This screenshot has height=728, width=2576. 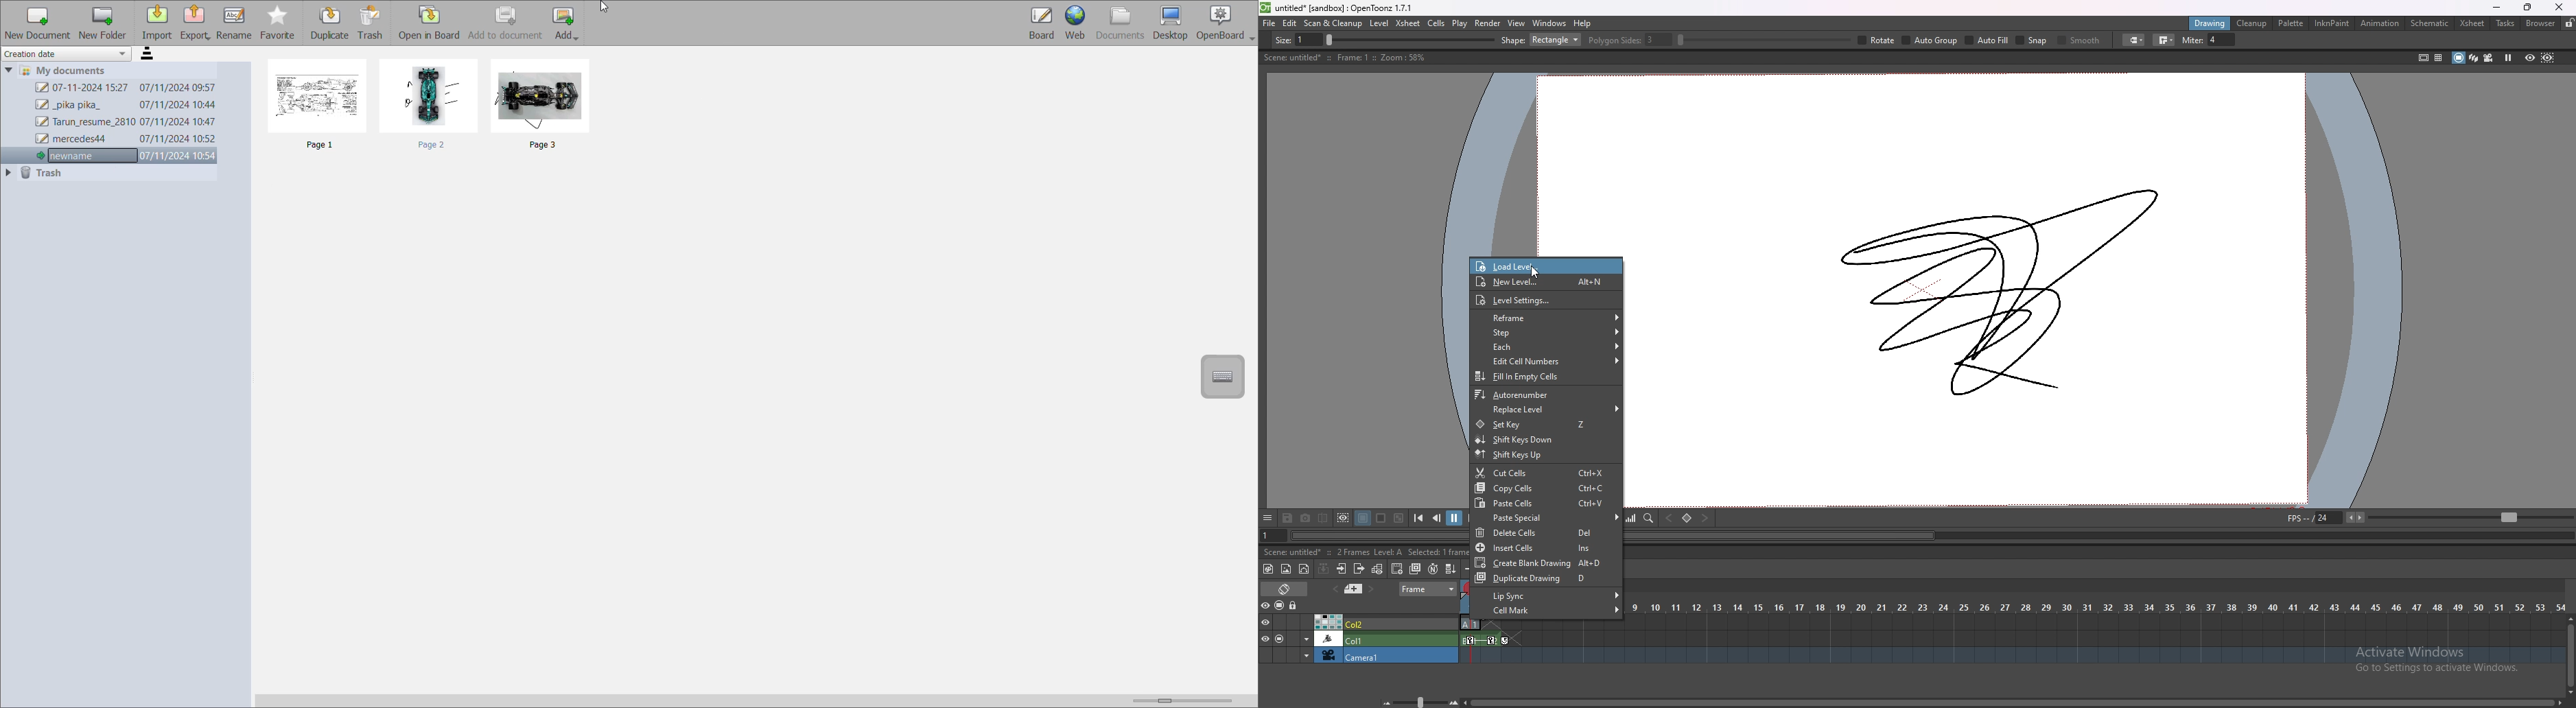 What do you see at coordinates (2320, 41) in the screenshot?
I see `smooth` at bounding box center [2320, 41].